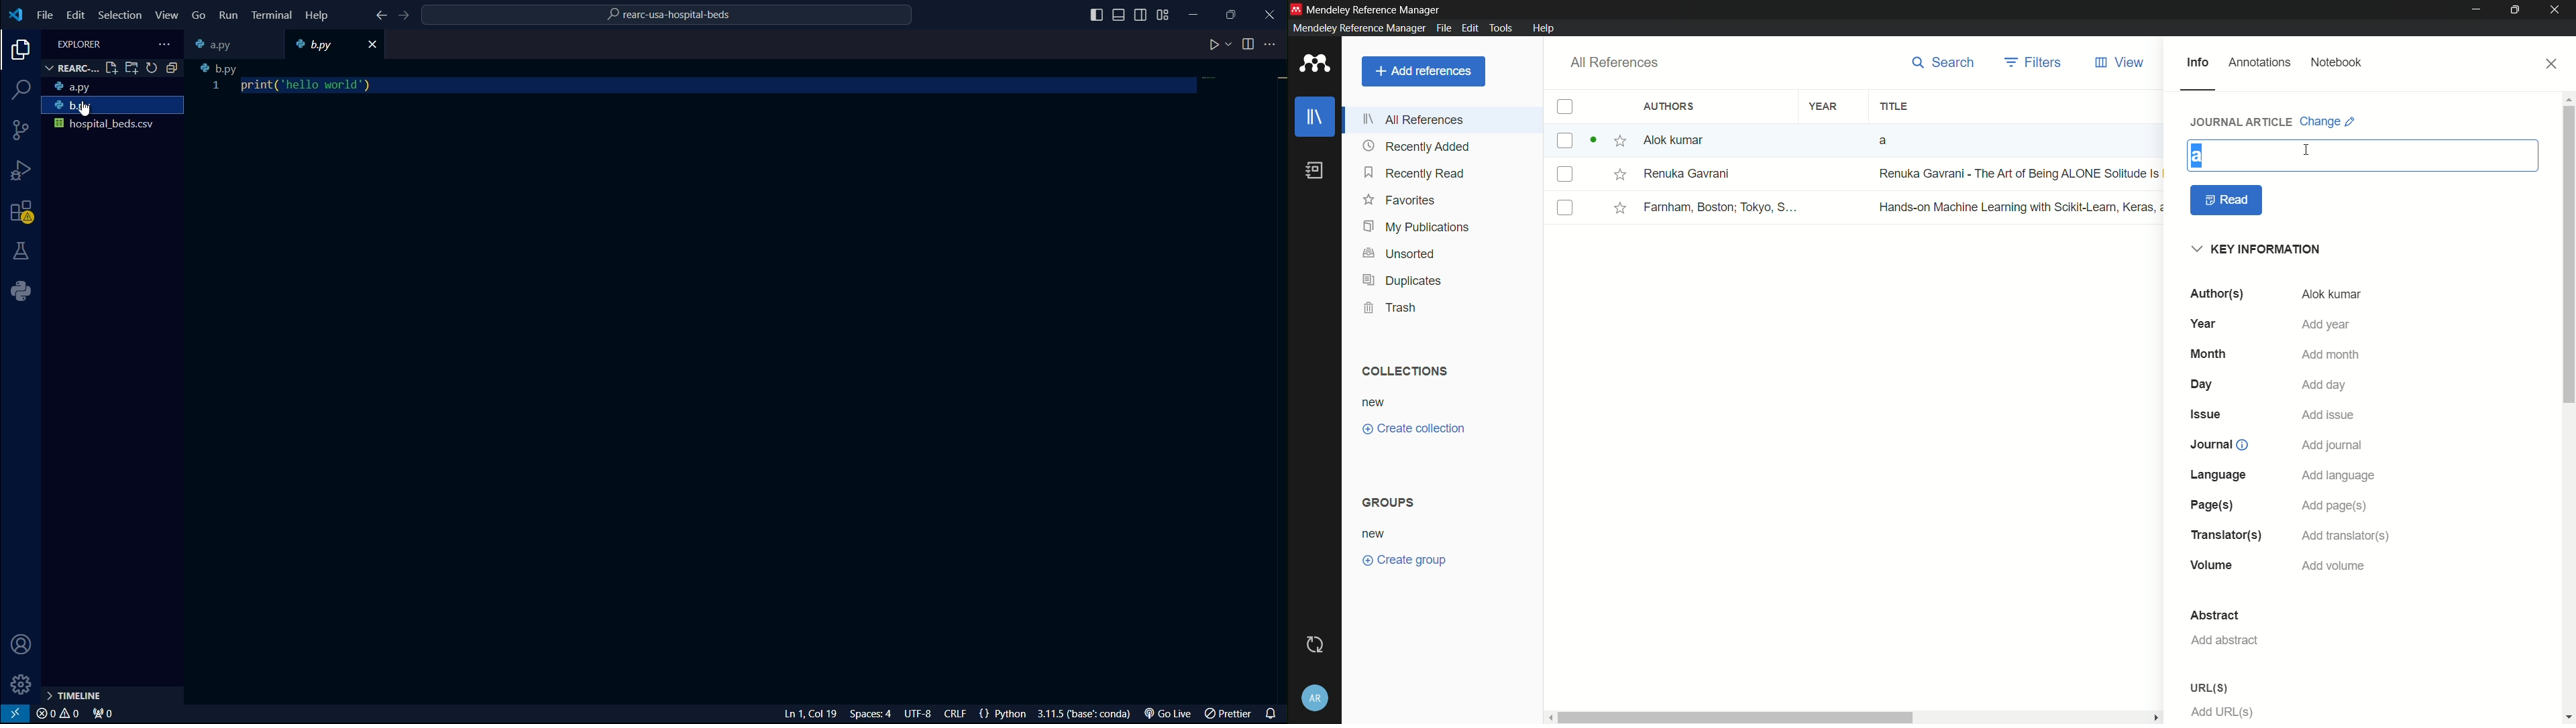 The image size is (2576, 728). I want to click on a.py, so click(112, 88).